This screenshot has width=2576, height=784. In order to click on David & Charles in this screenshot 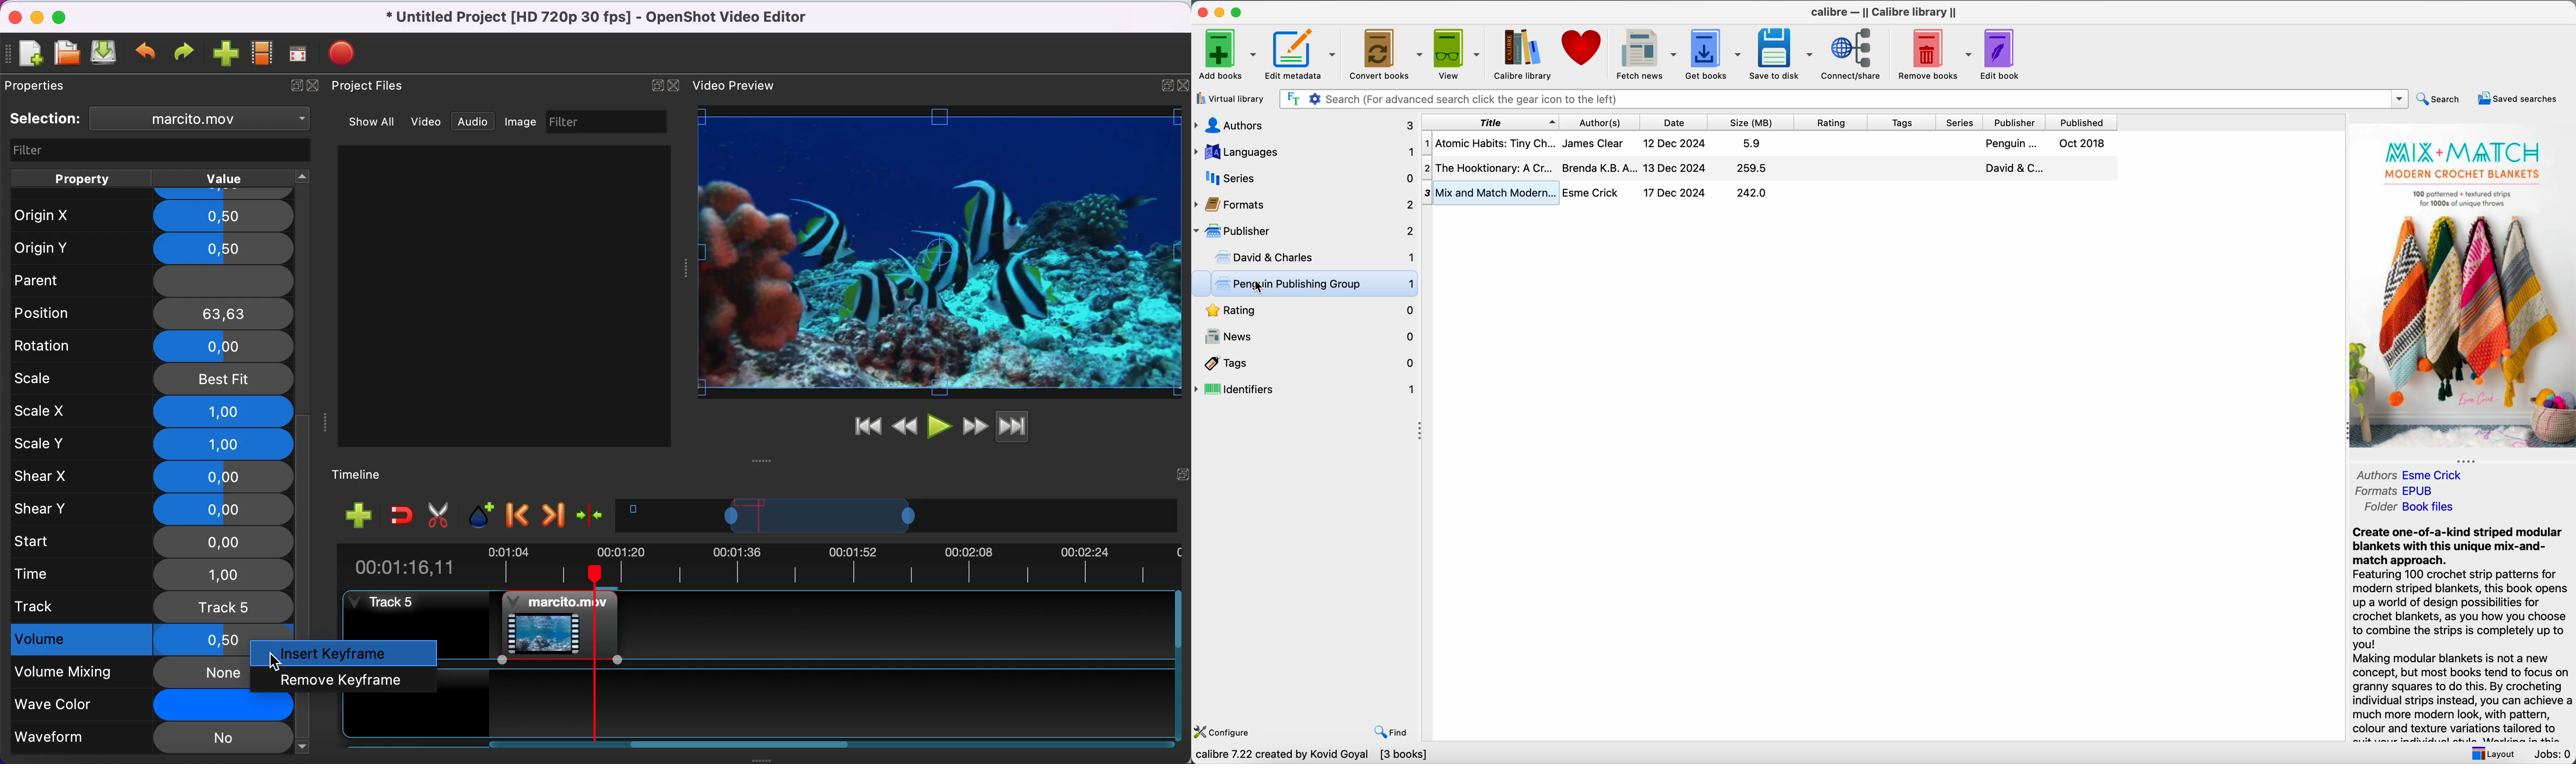, I will do `click(1313, 259)`.